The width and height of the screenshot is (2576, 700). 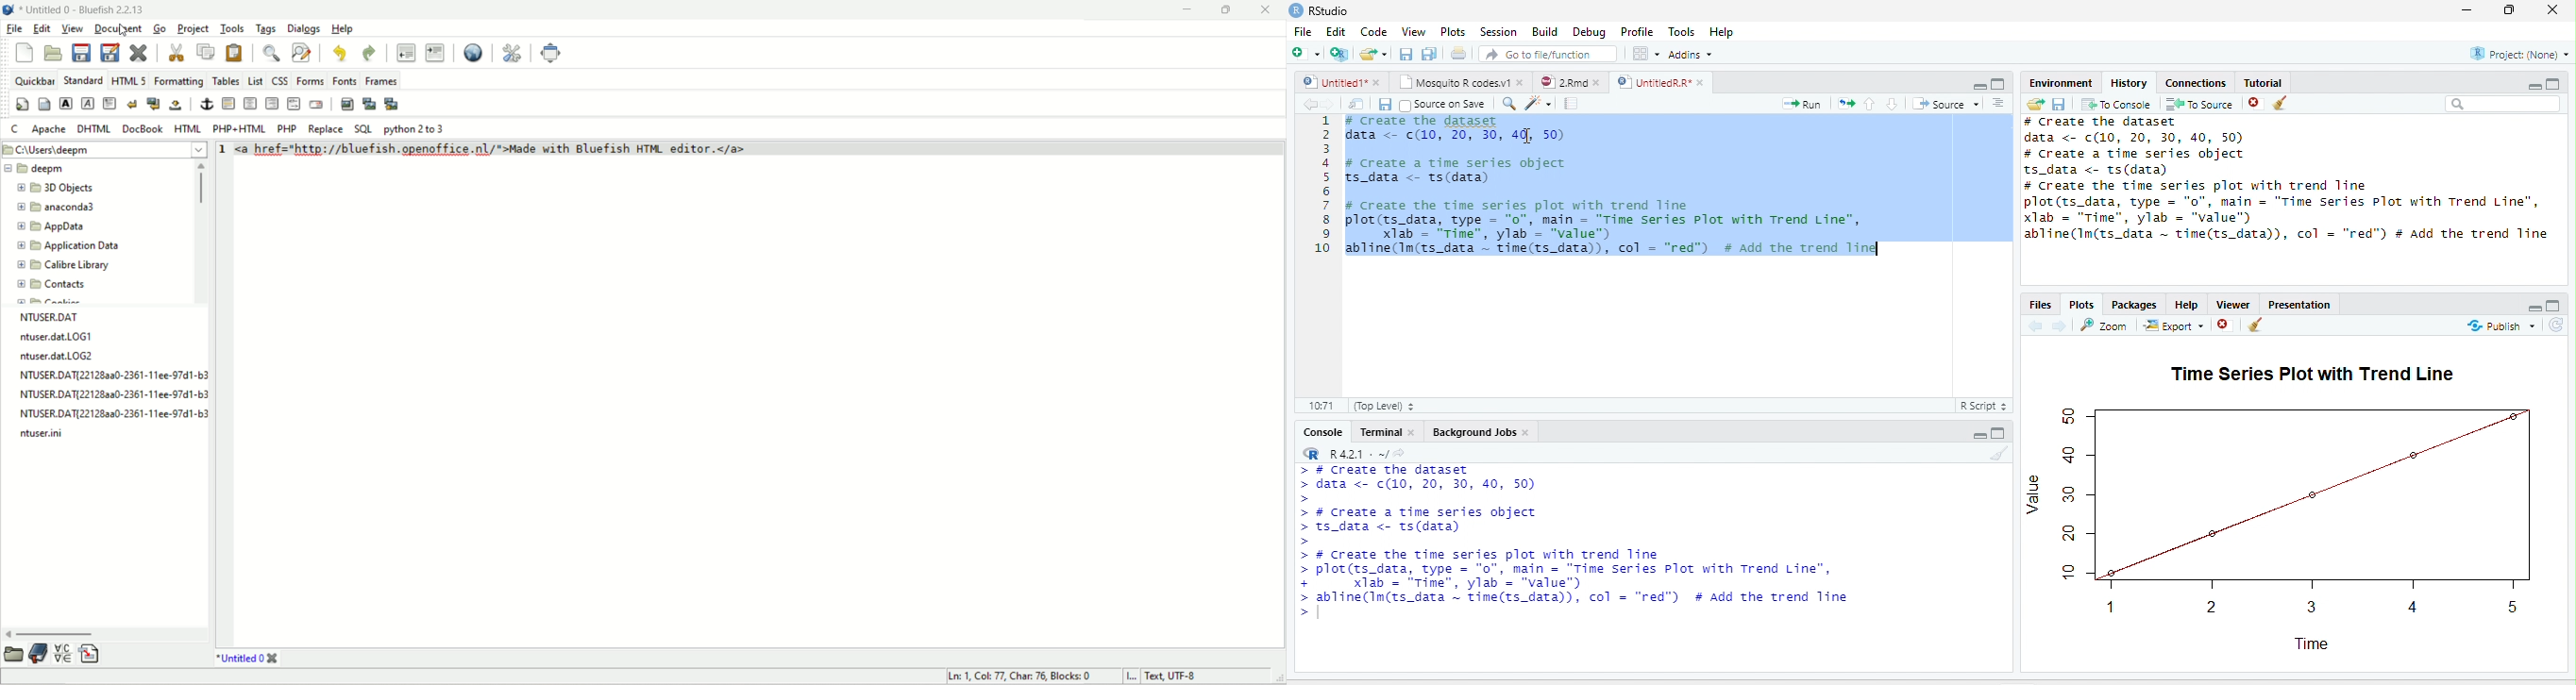 What do you see at coordinates (2301, 506) in the screenshot?
I see `graph` at bounding box center [2301, 506].